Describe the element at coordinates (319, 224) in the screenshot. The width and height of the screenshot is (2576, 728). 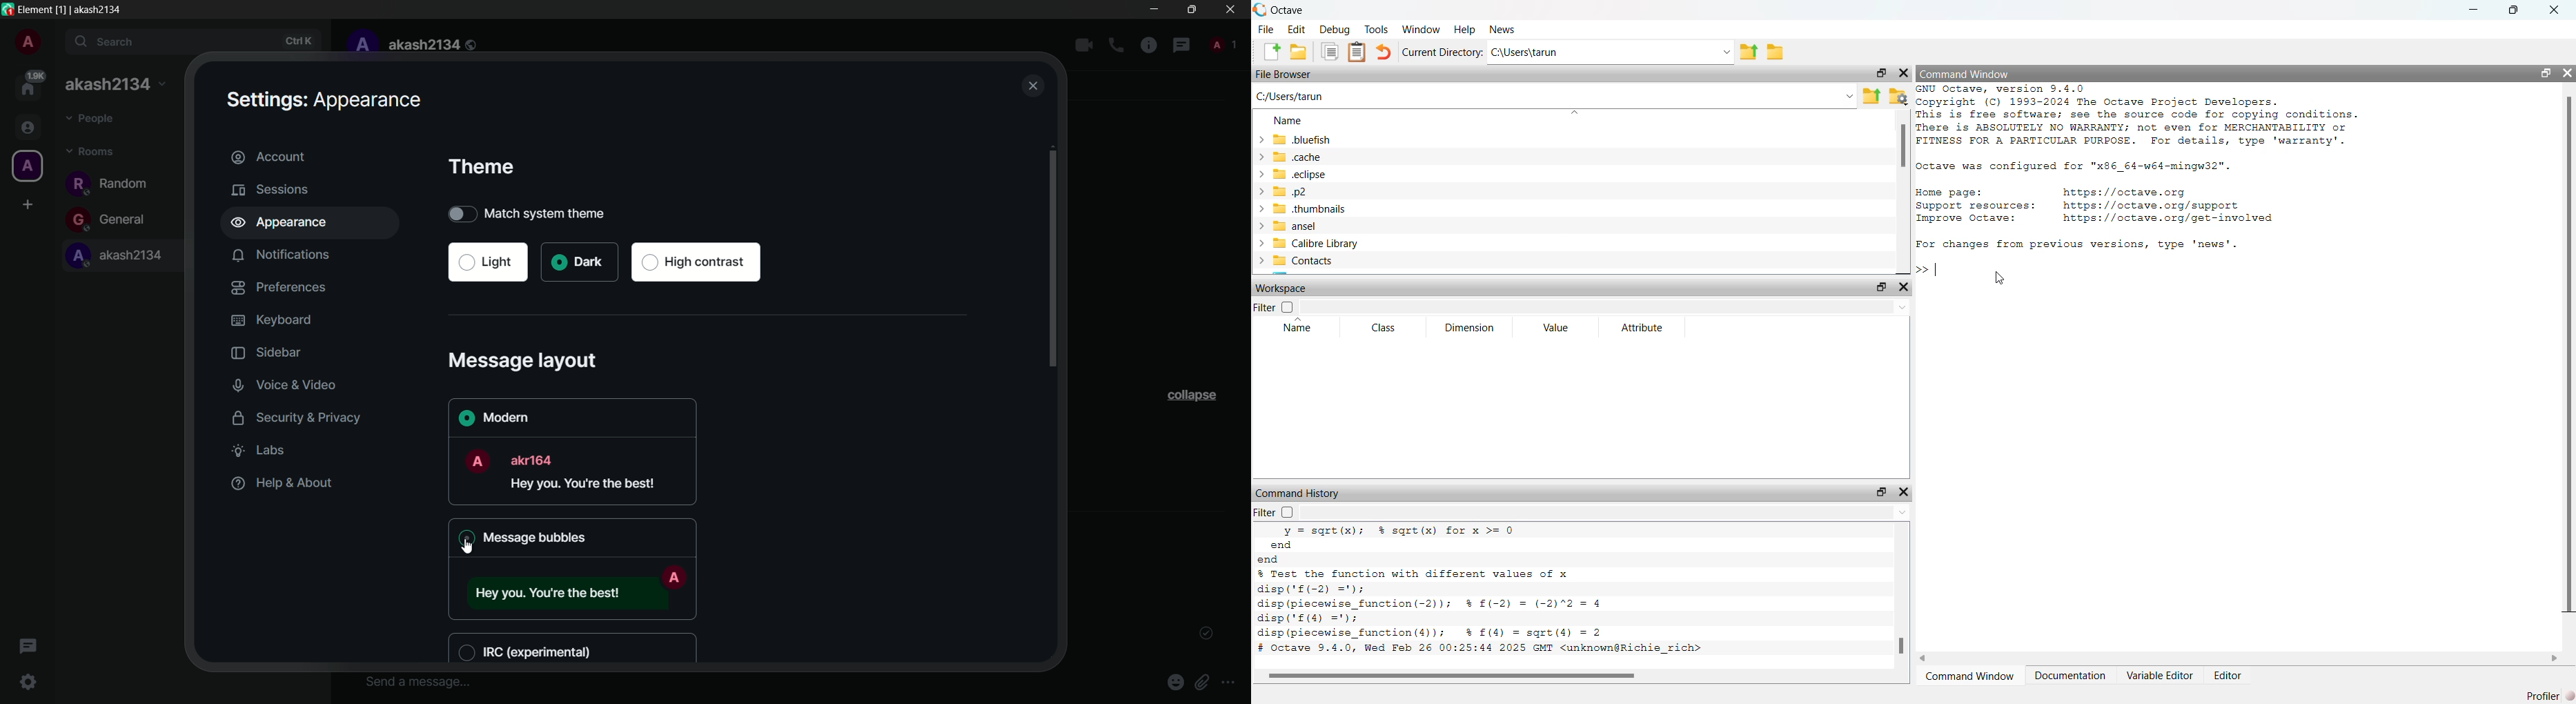
I see `appearance` at that location.